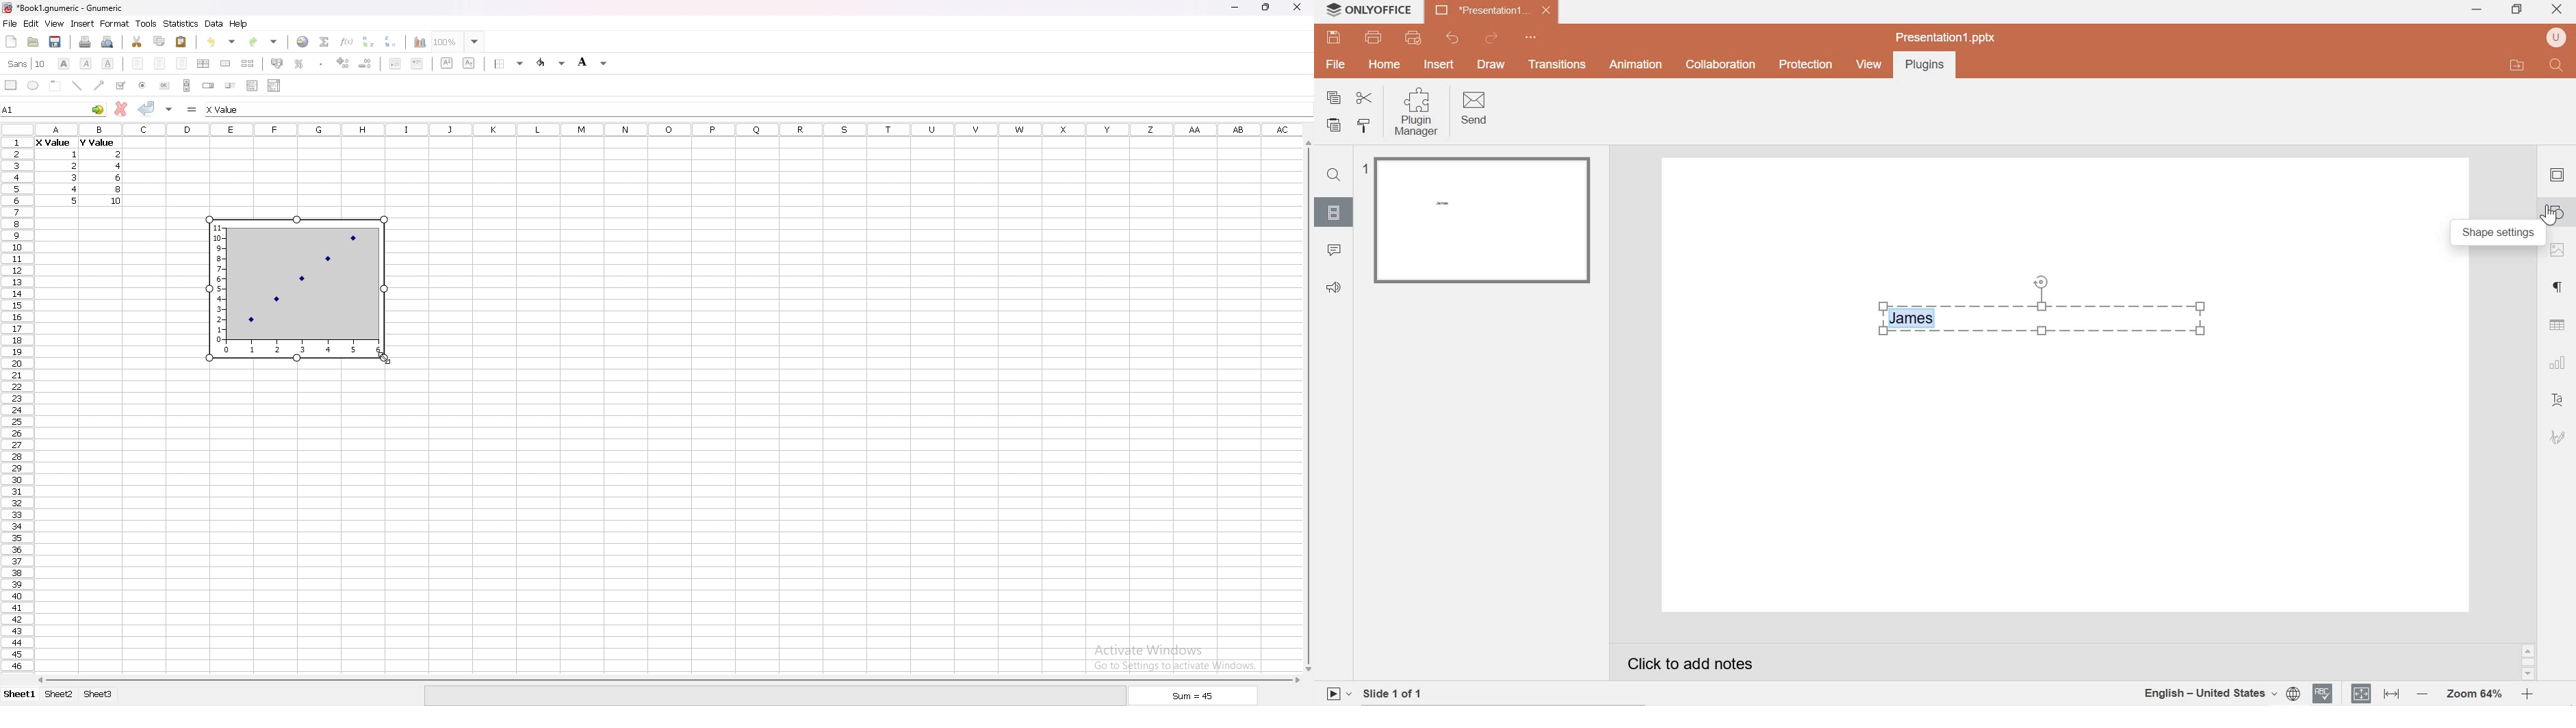 Image resolution: width=2576 pixels, height=728 pixels. What do you see at coordinates (83, 23) in the screenshot?
I see `insert` at bounding box center [83, 23].